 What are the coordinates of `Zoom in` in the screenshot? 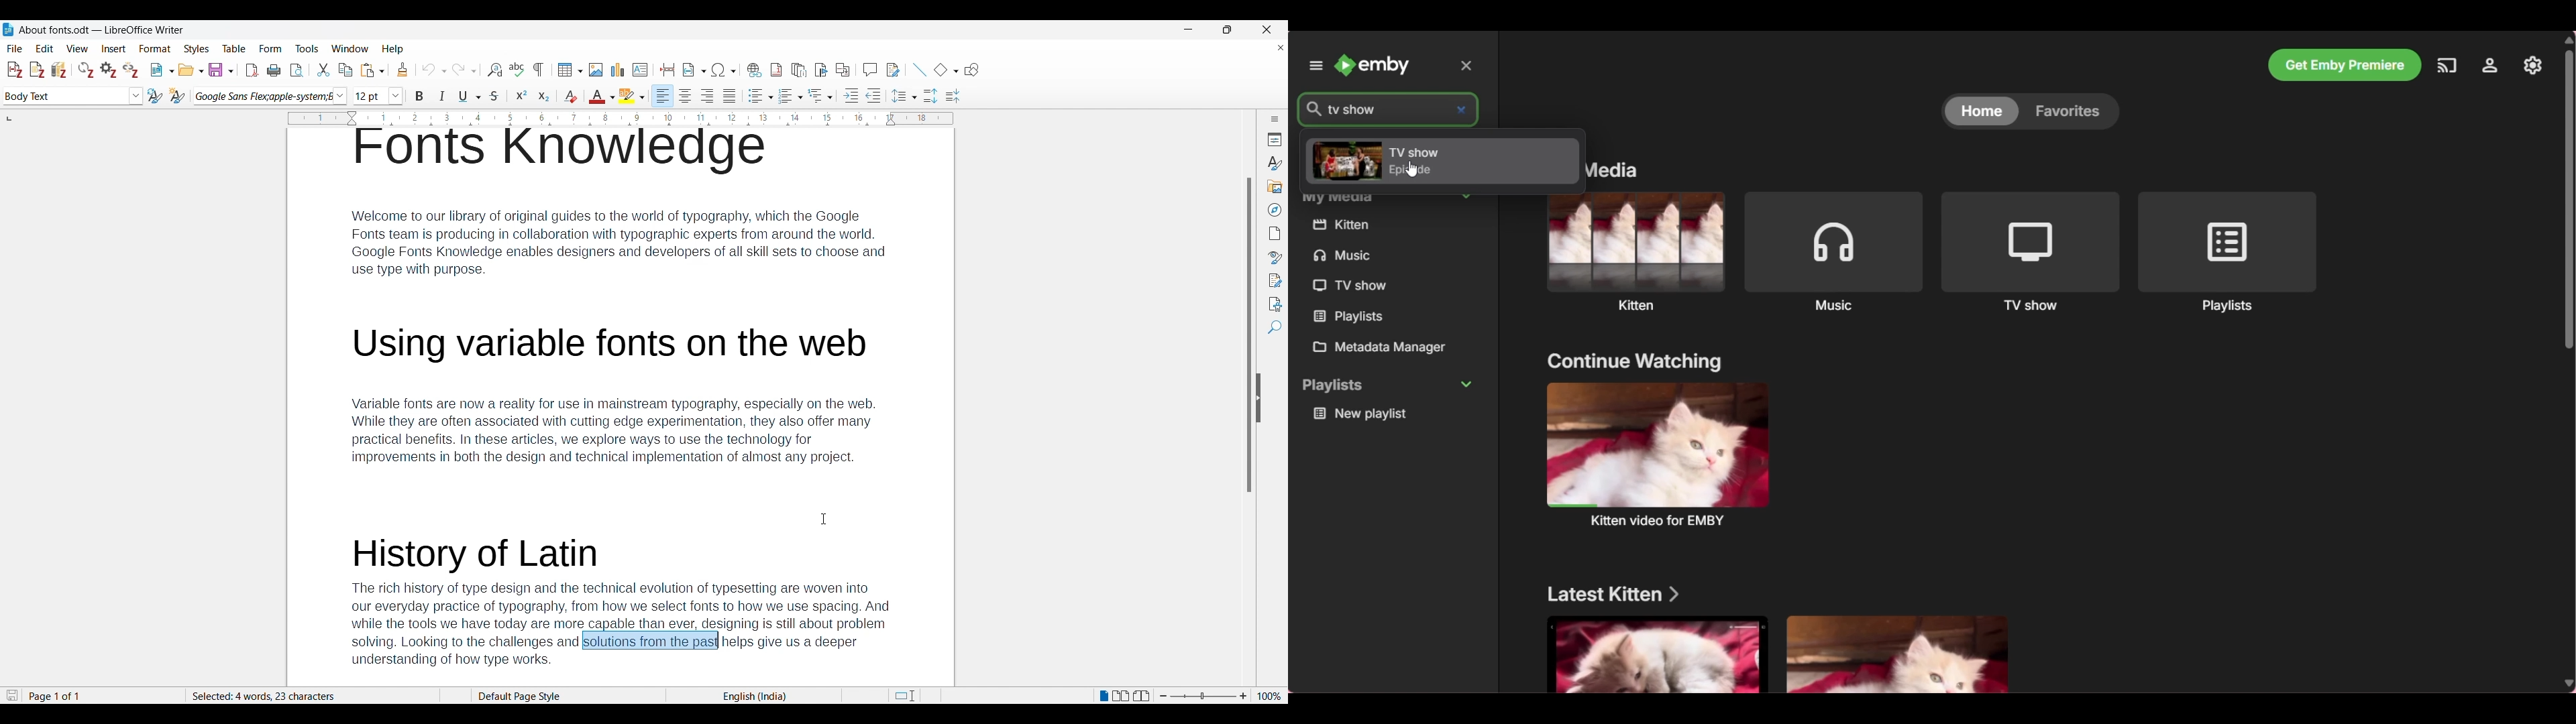 It's located at (1244, 697).